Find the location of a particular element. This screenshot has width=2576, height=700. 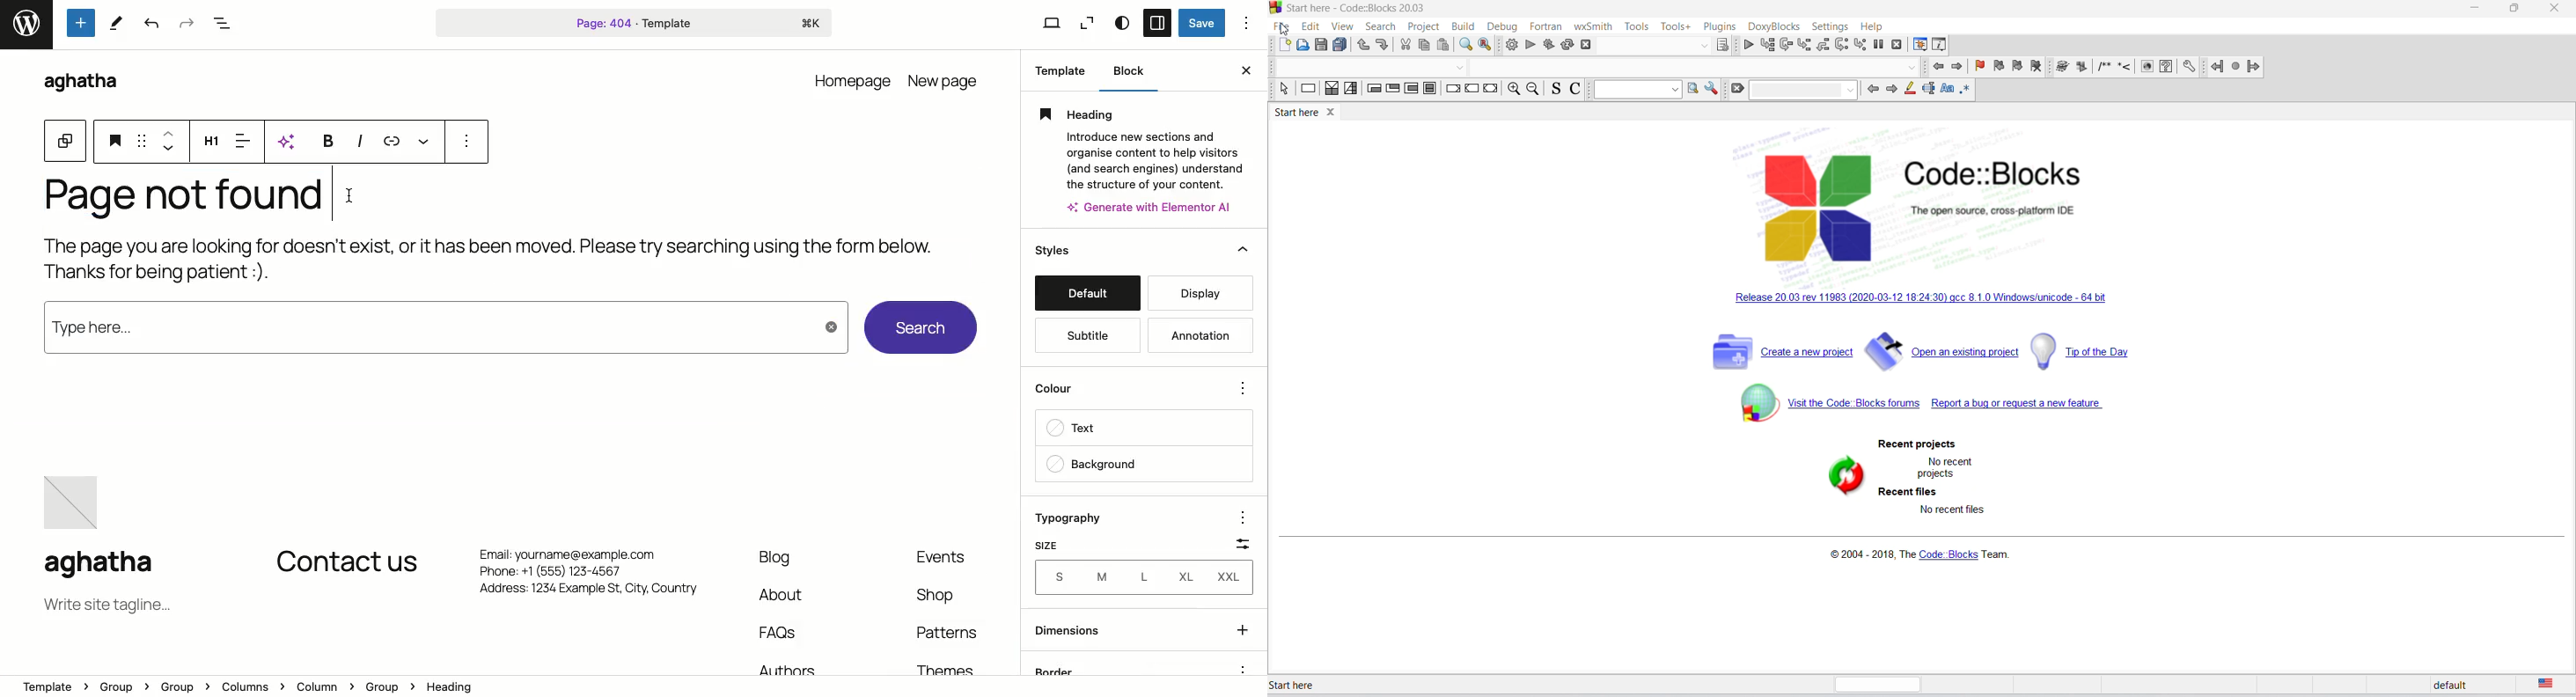

next is located at coordinates (1892, 91).